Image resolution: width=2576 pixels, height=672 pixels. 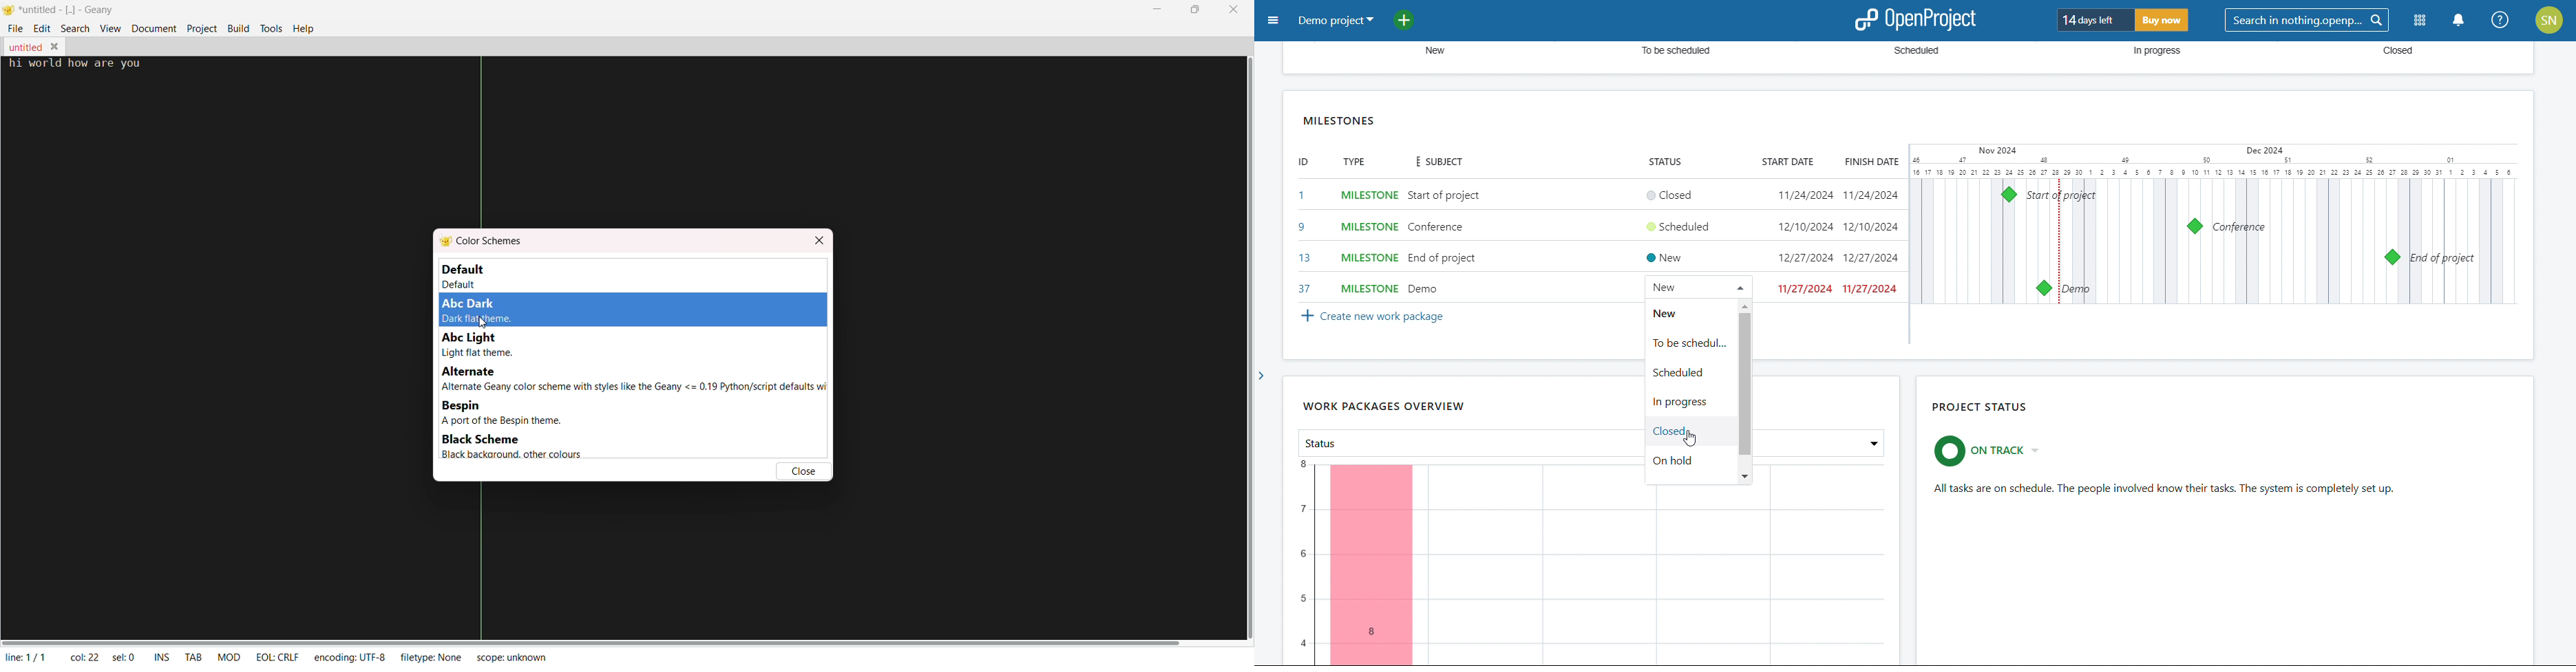 What do you see at coordinates (1689, 432) in the screenshot?
I see `closed` at bounding box center [1689, 432].